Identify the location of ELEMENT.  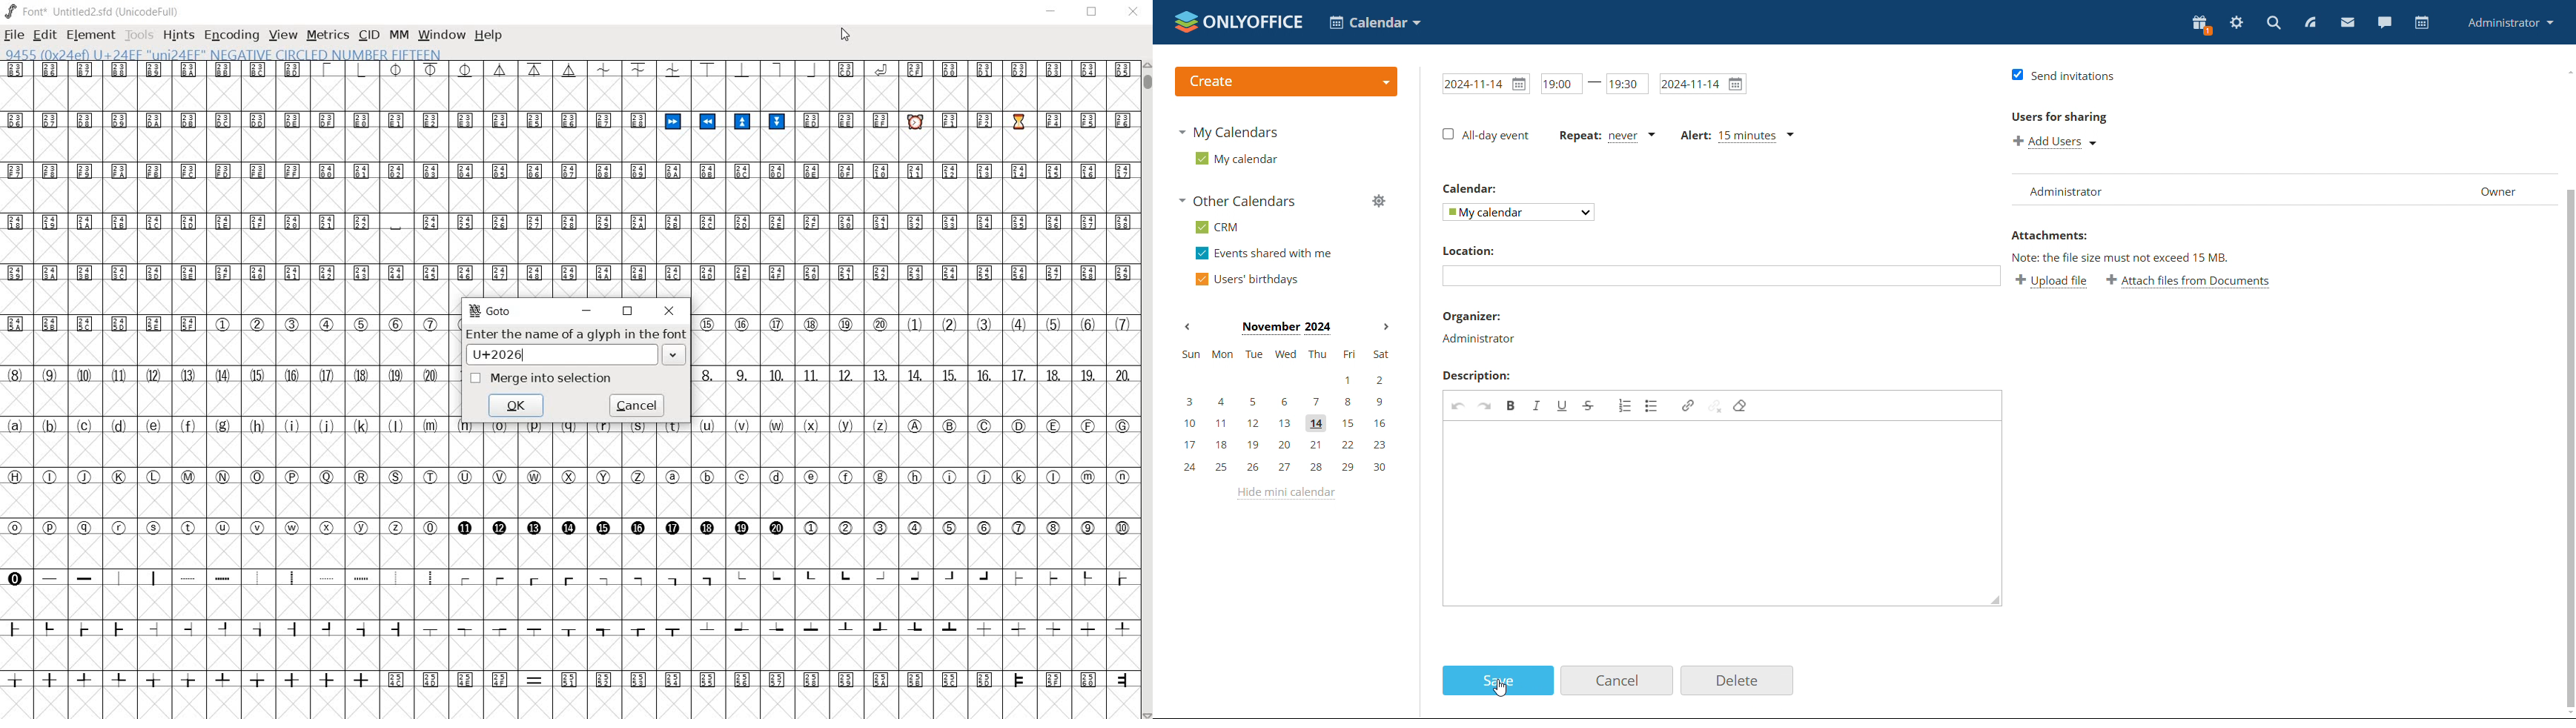
(93, 35).